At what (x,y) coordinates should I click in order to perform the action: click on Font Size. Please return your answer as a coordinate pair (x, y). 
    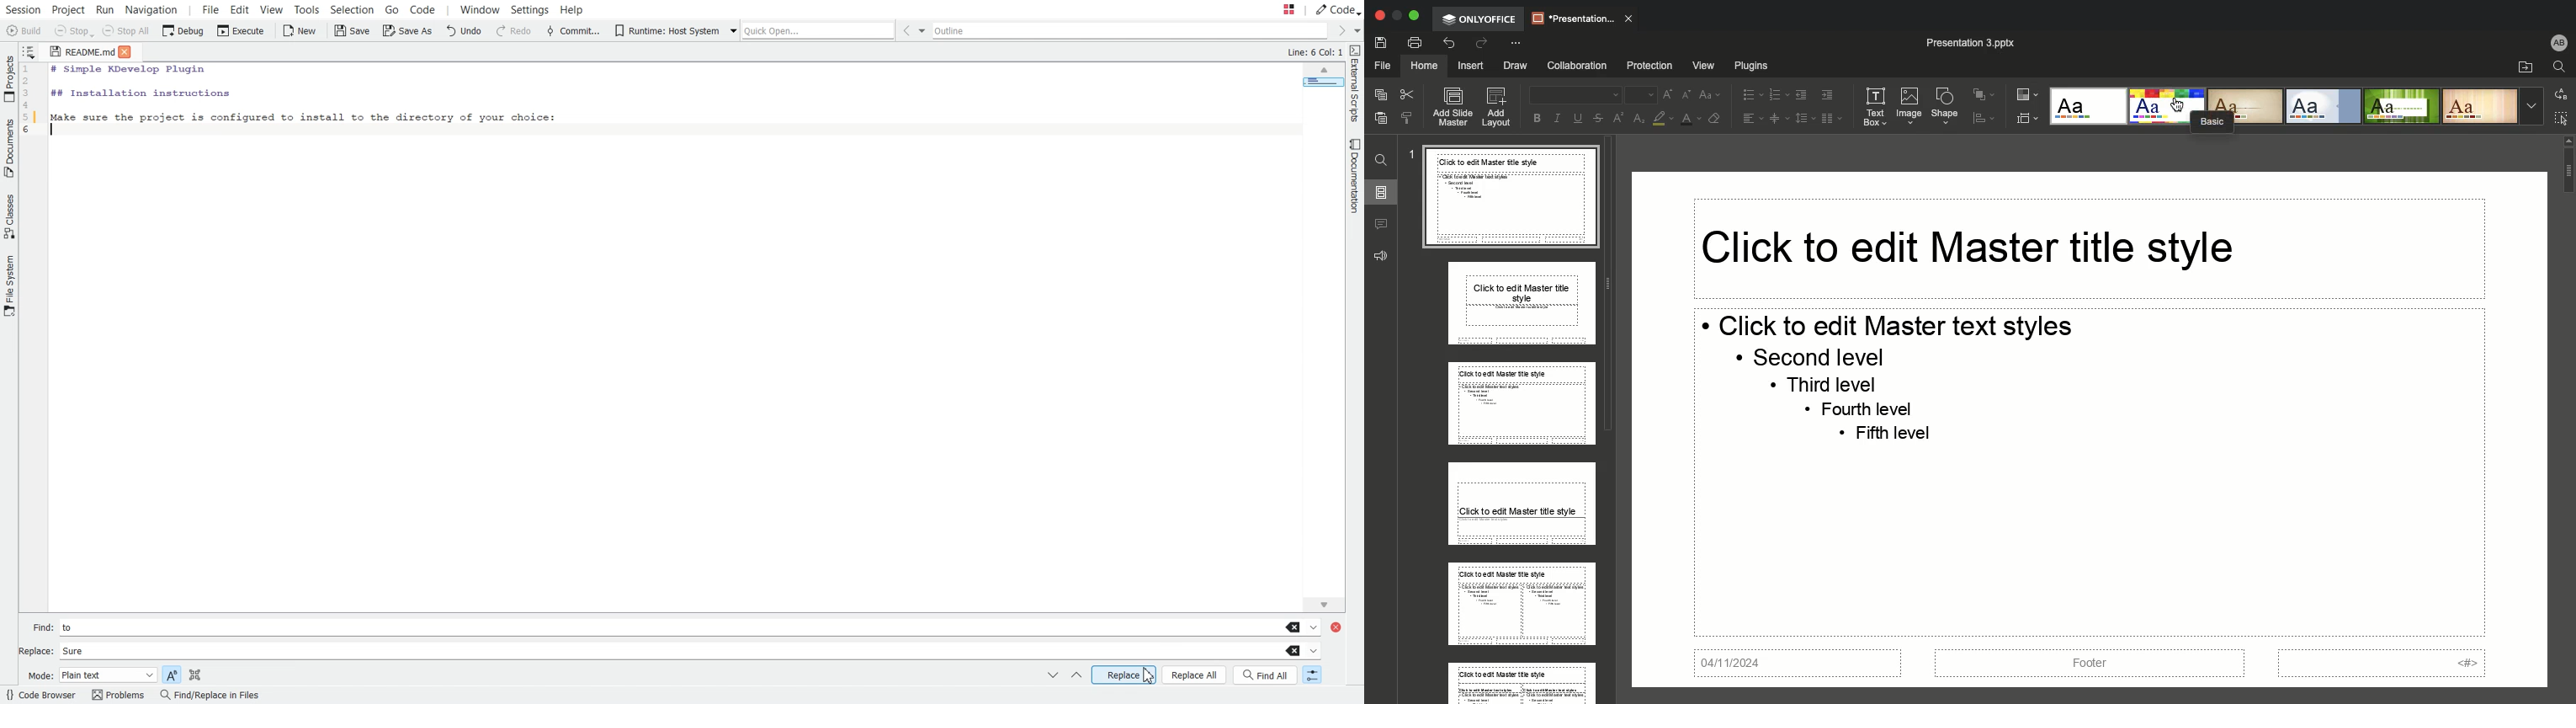
    Looking at the image, I should click on (1639, 96).